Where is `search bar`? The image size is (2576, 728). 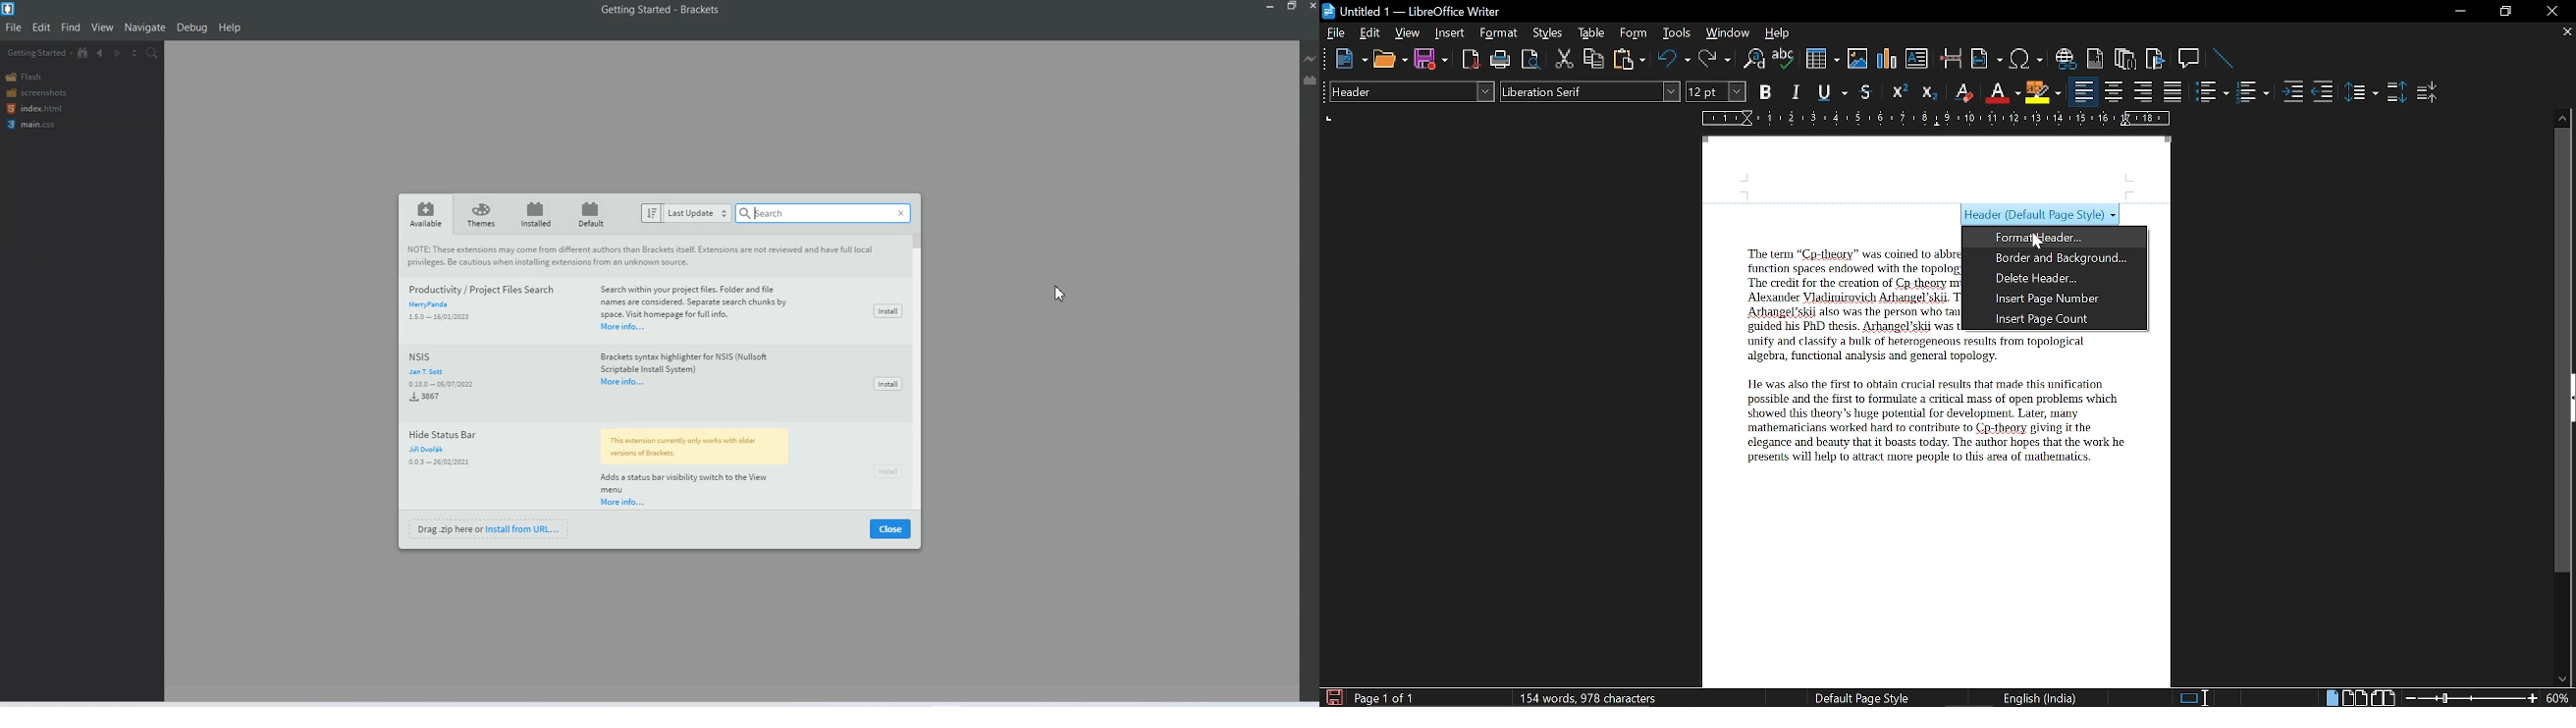
search bar is located at coordinates (824, 213).